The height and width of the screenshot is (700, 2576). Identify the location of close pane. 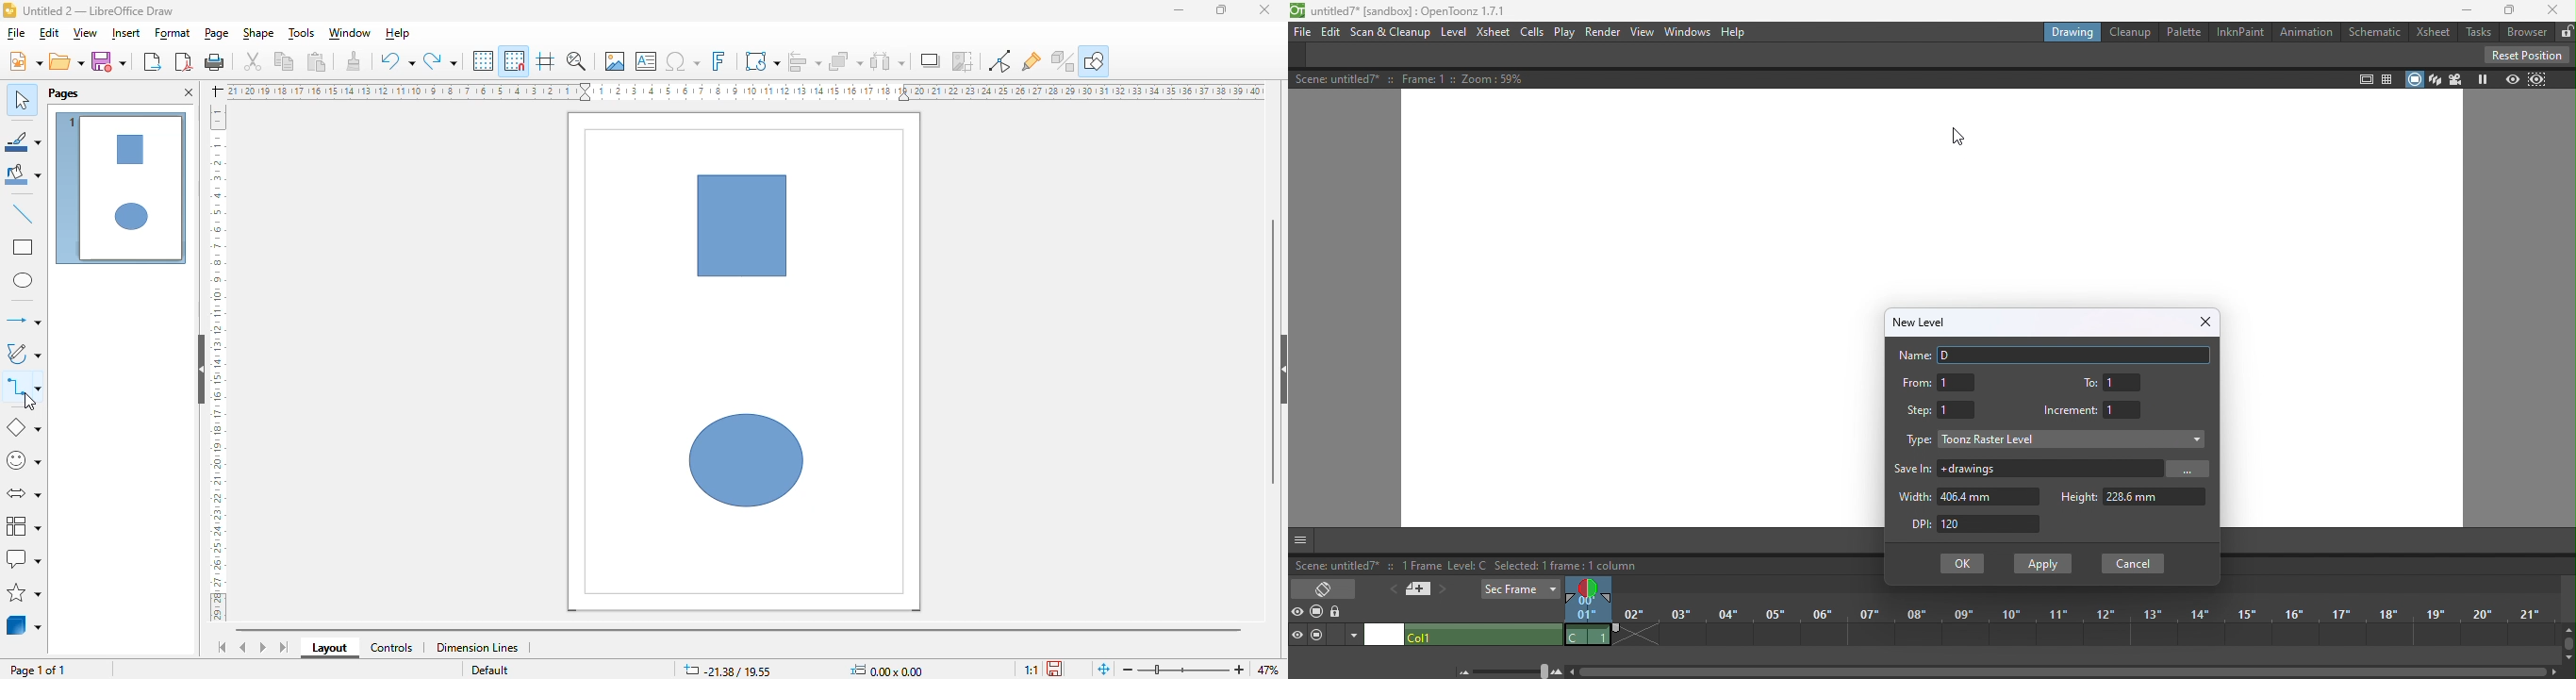
(188, 93).